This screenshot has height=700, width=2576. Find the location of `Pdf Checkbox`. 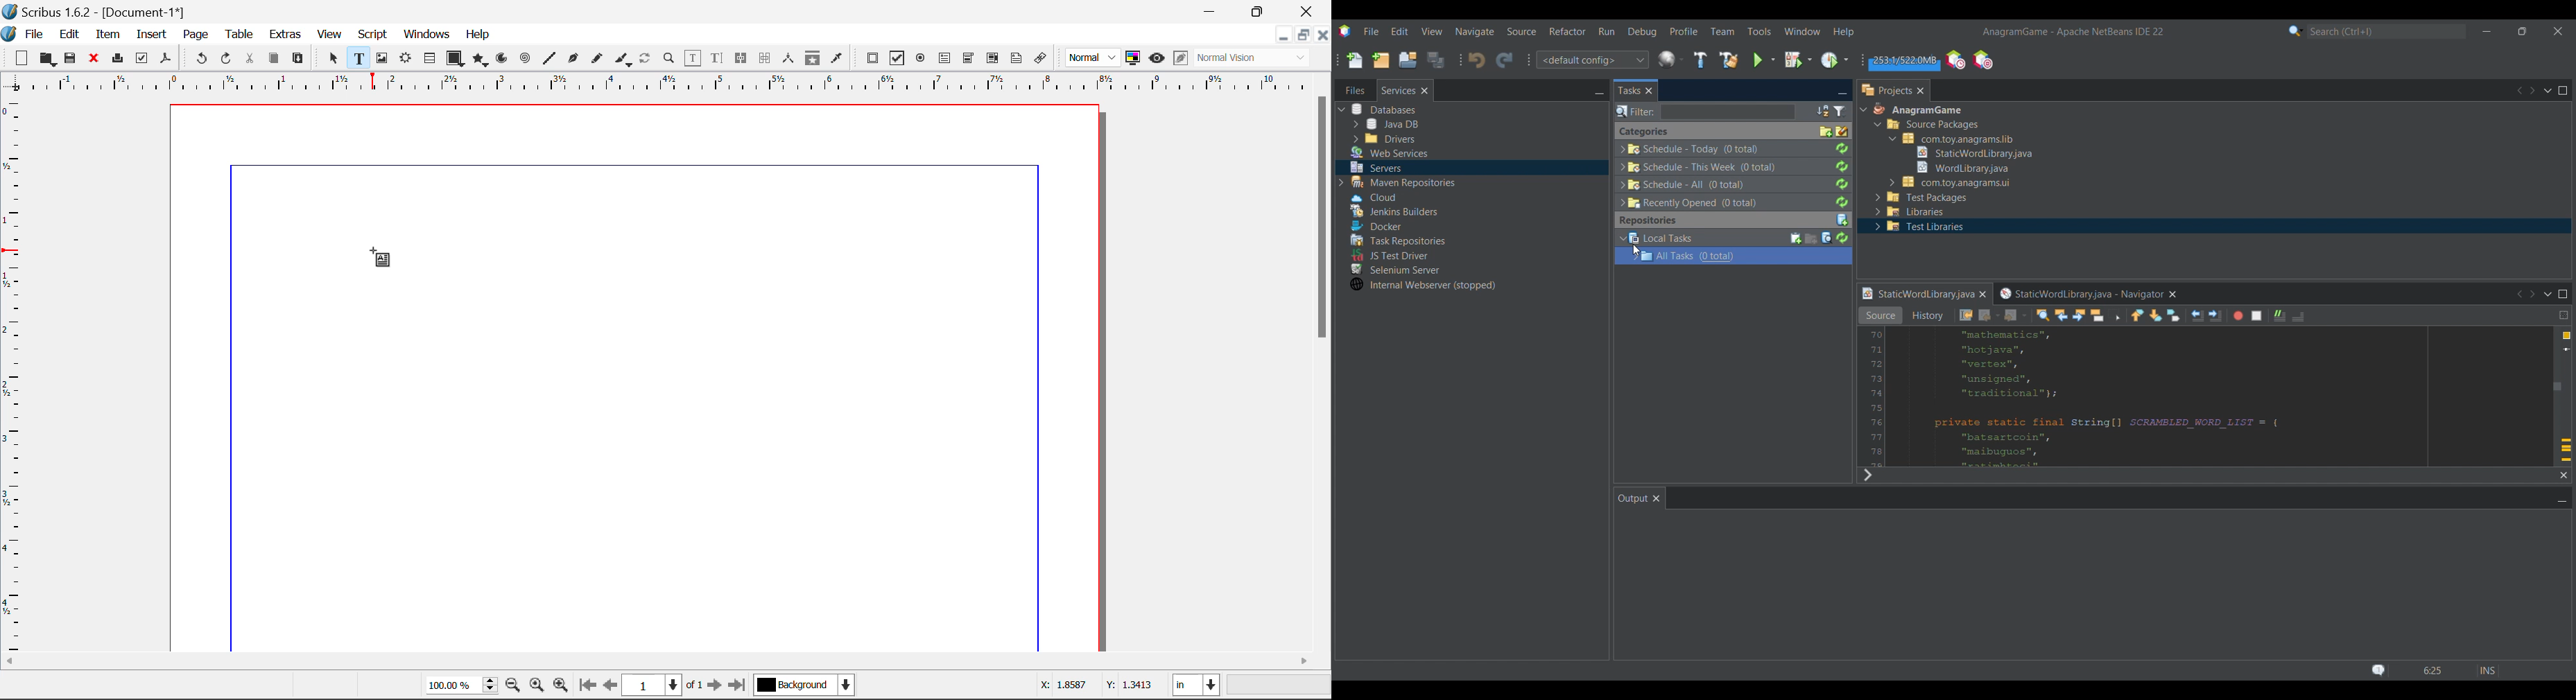

Pdf Checkbox is located at coordinates (897, 58).